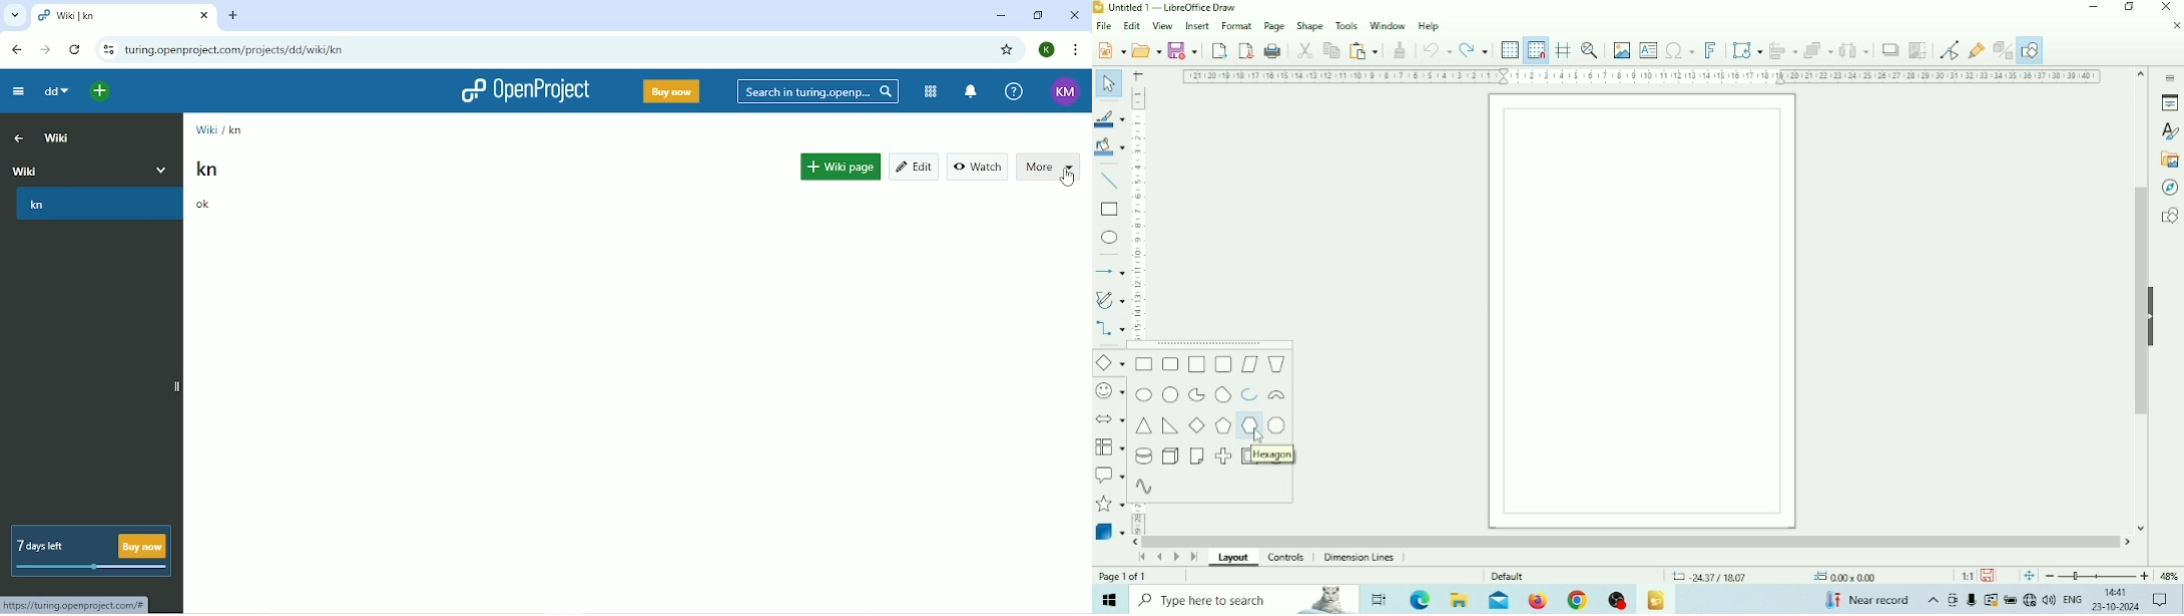 Image resolution: width=2184 pixels, height=616 pixels. What do you see at coordinates (1276, 365) in the screenshot?
I see `Trapezoid` at bounding box center [1276, 365].